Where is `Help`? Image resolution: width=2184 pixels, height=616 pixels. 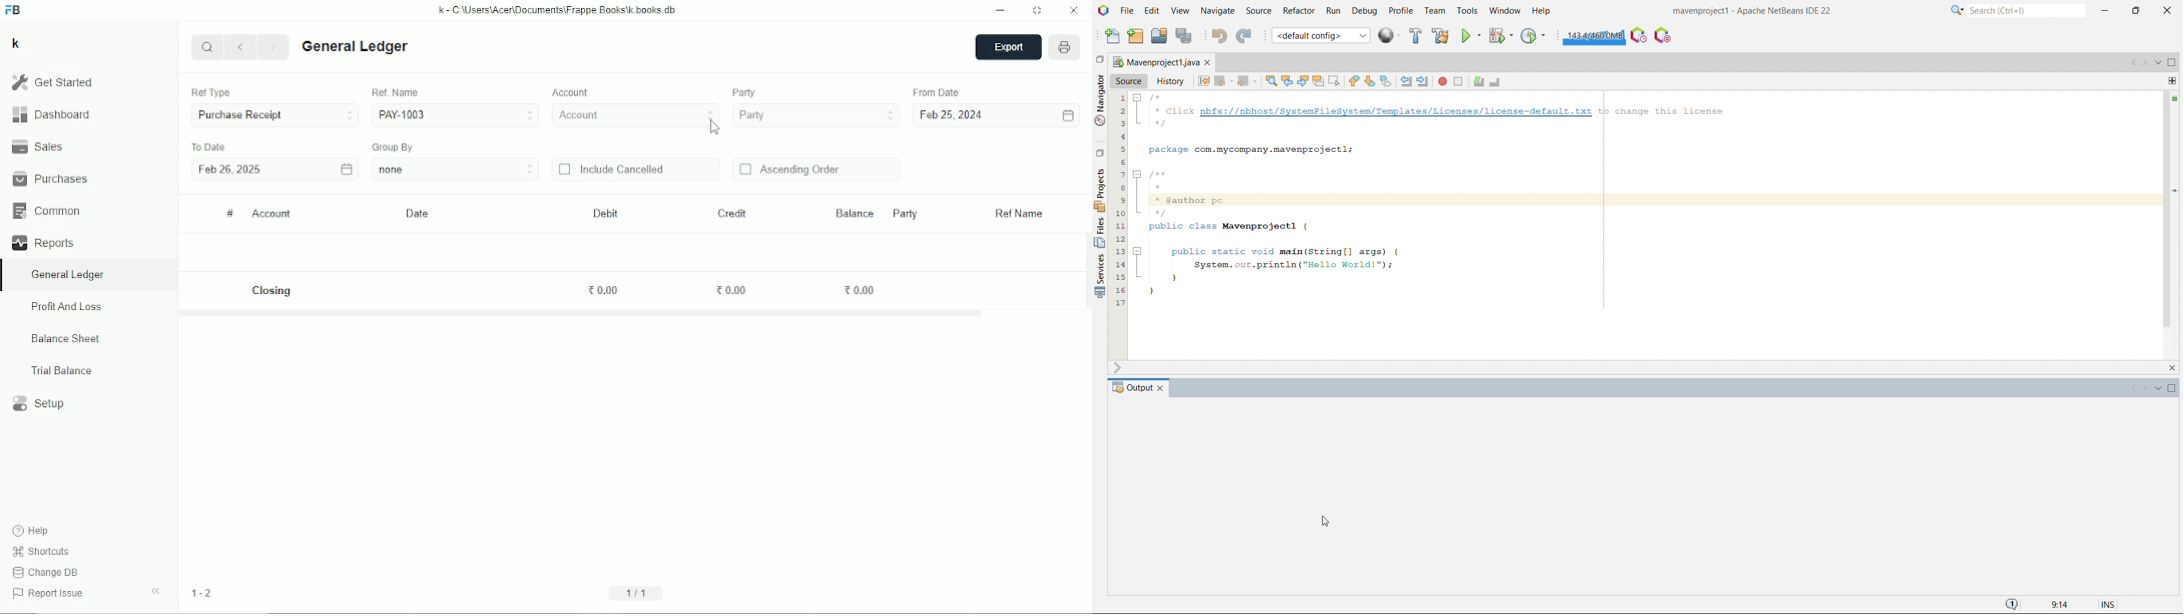
Help is located at coordinates (33, 531).